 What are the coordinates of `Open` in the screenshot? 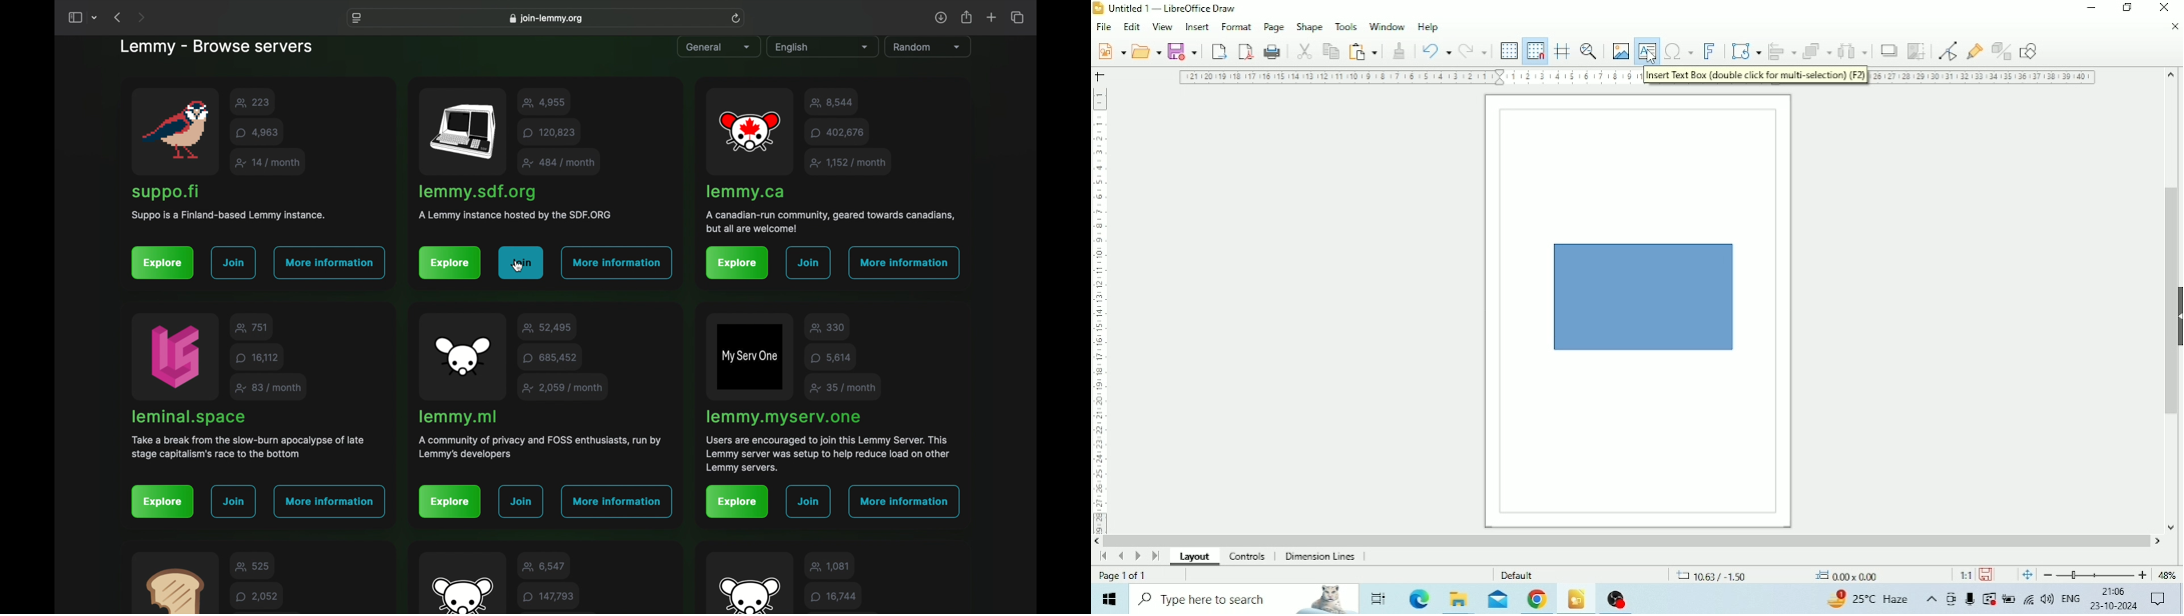 It's located at (1146, 51).